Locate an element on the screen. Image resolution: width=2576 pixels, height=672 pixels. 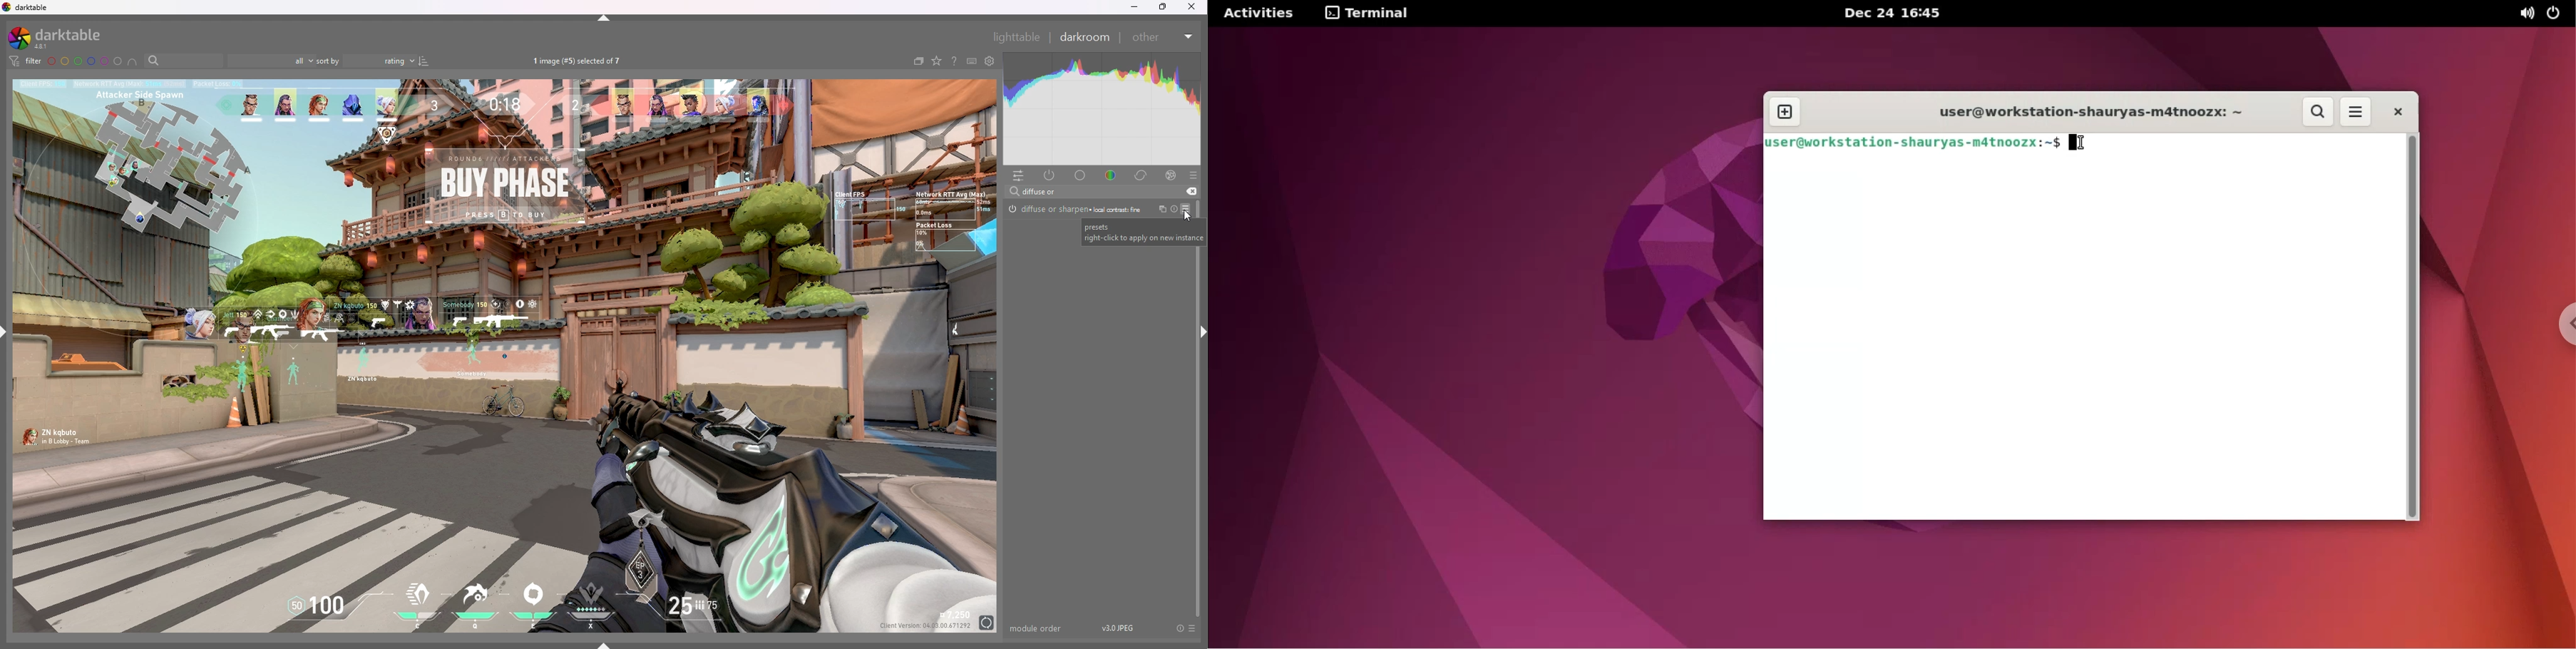
online help is located at coordinates (954, 61).